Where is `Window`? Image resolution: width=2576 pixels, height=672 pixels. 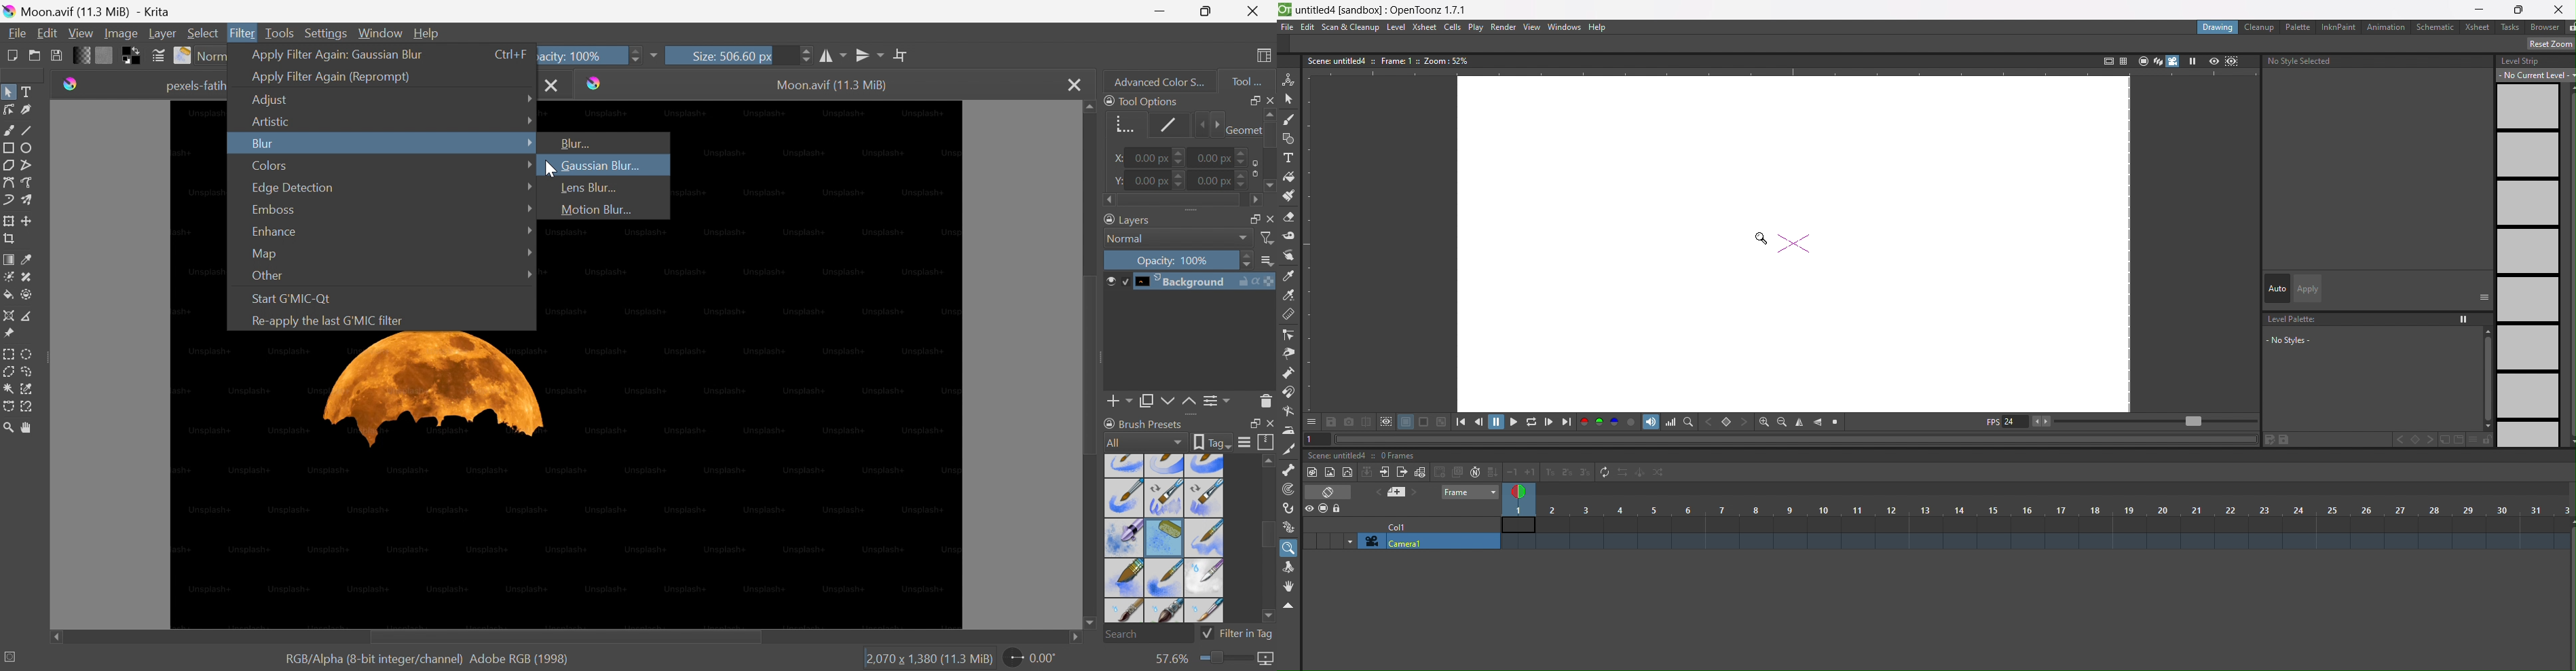
Window is located at coordinates (378, 34).